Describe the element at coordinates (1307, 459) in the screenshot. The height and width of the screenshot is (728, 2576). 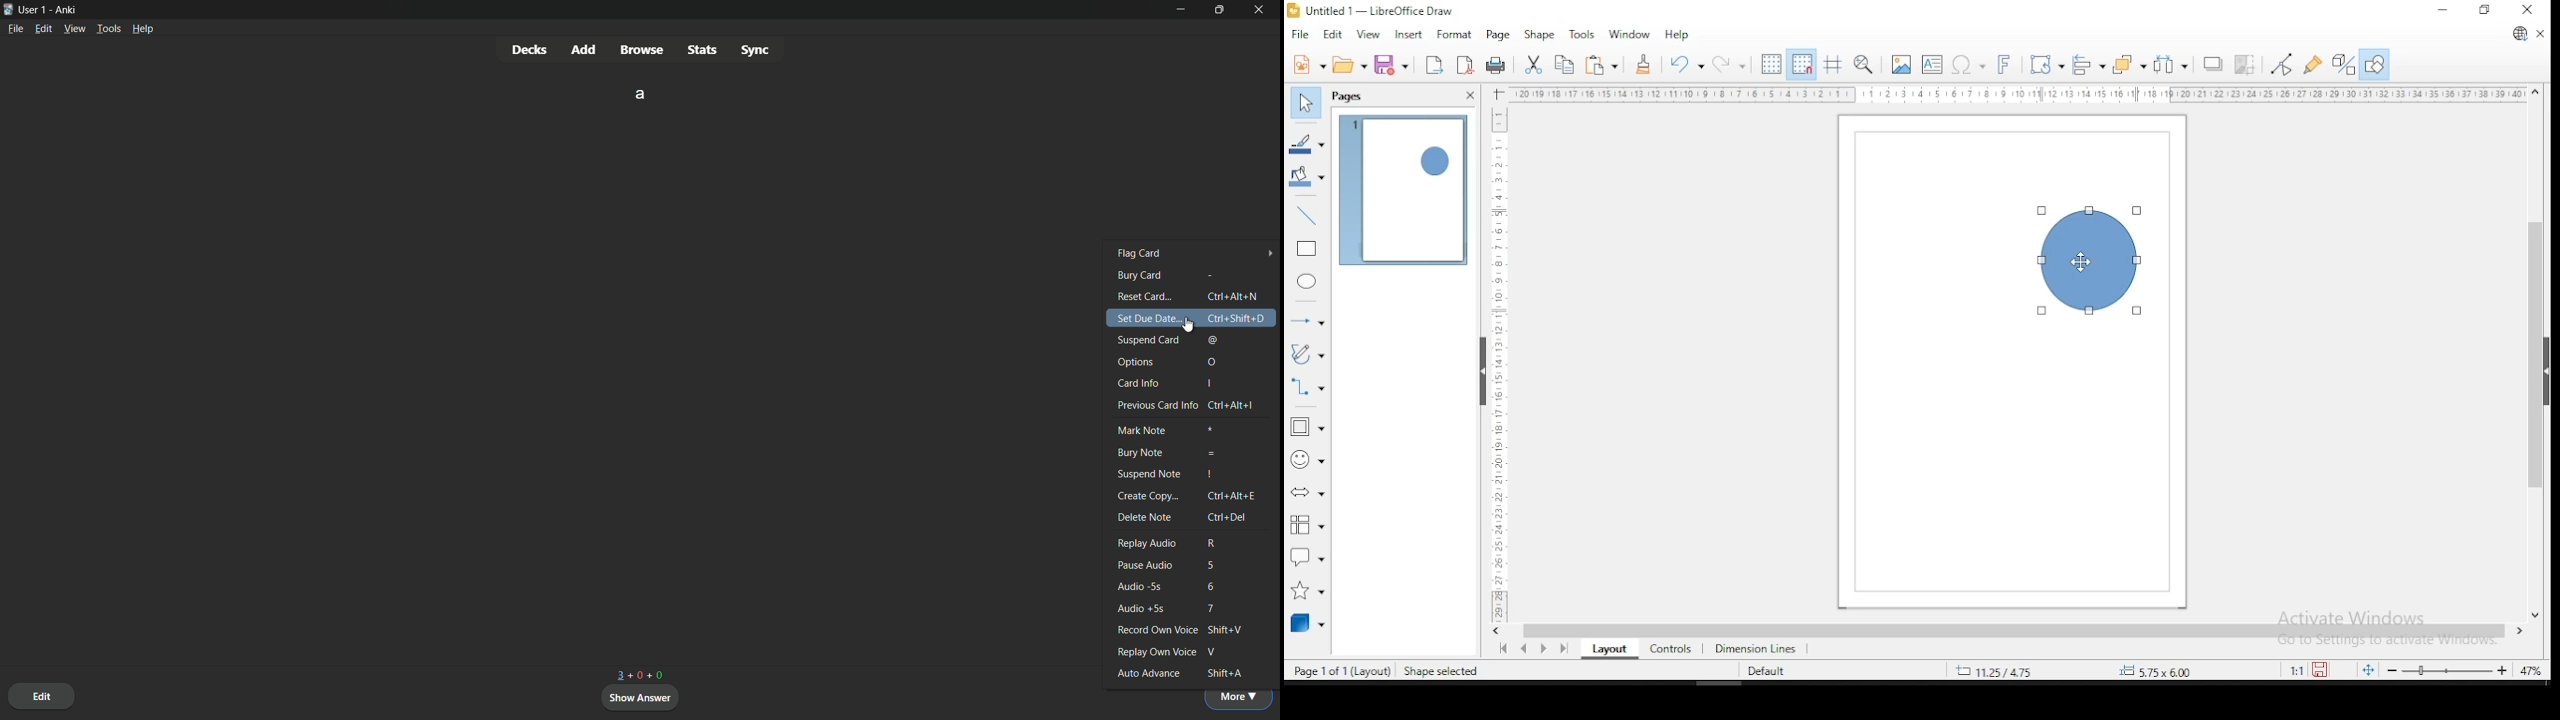
I see `symbol shapes` at that location.